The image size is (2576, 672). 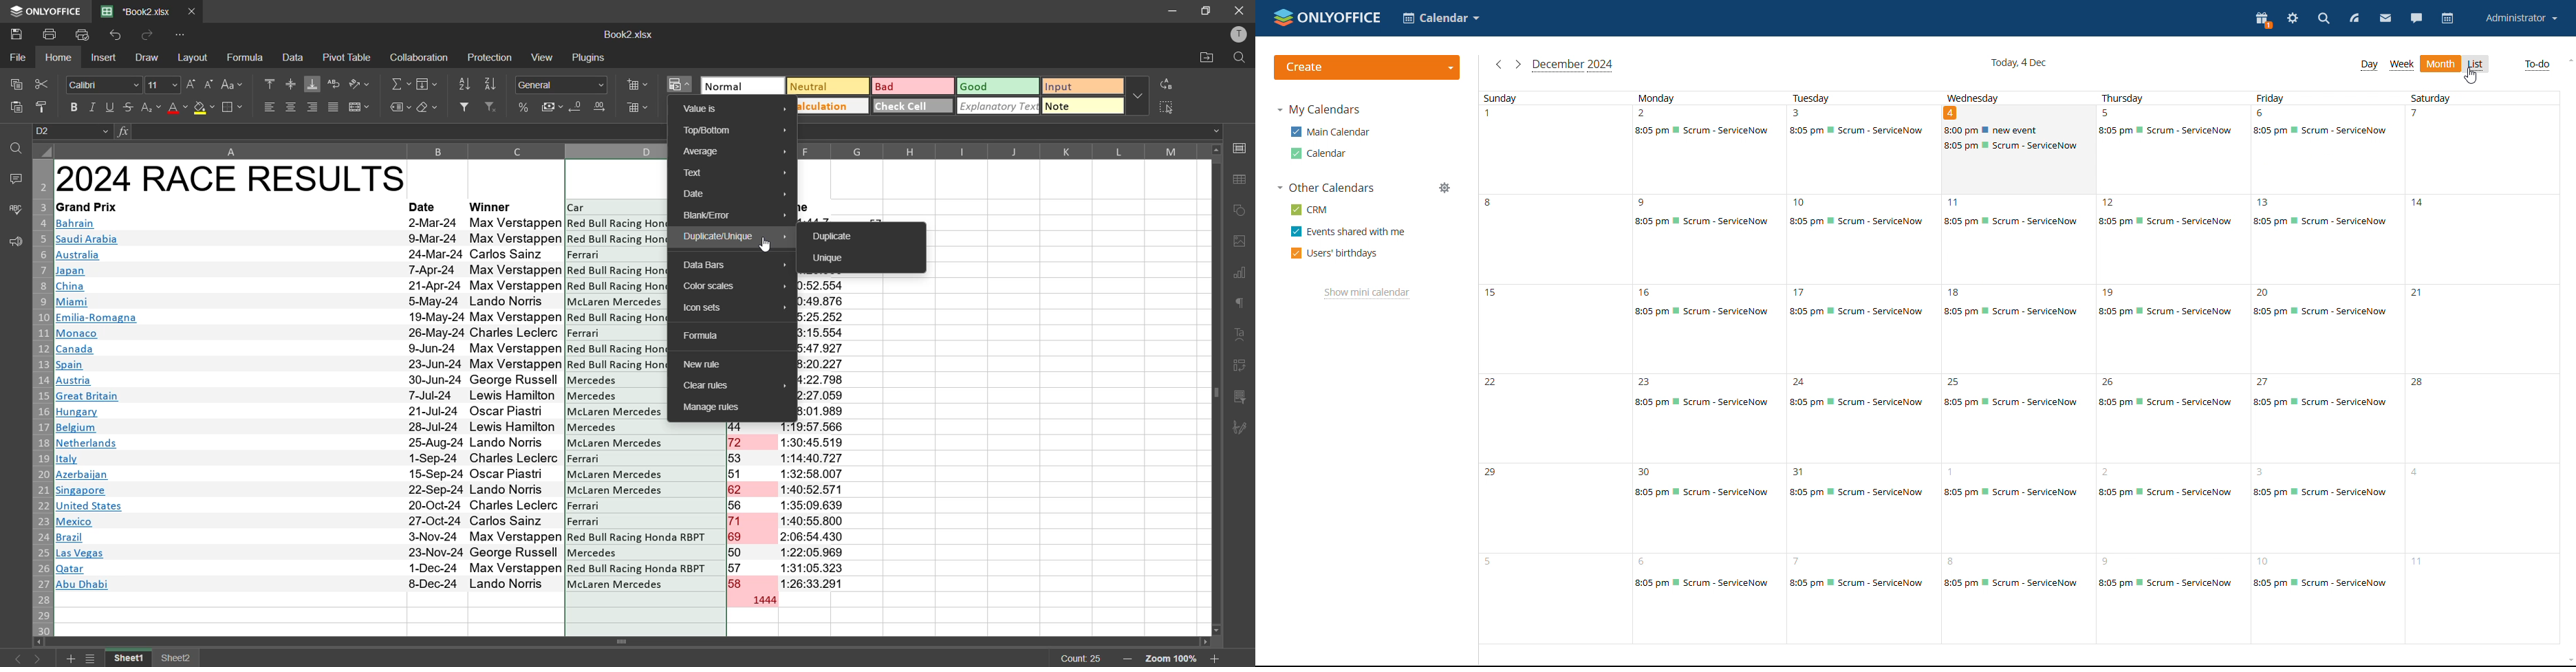 I want to click on saturday, so click(x=2485, y=438).